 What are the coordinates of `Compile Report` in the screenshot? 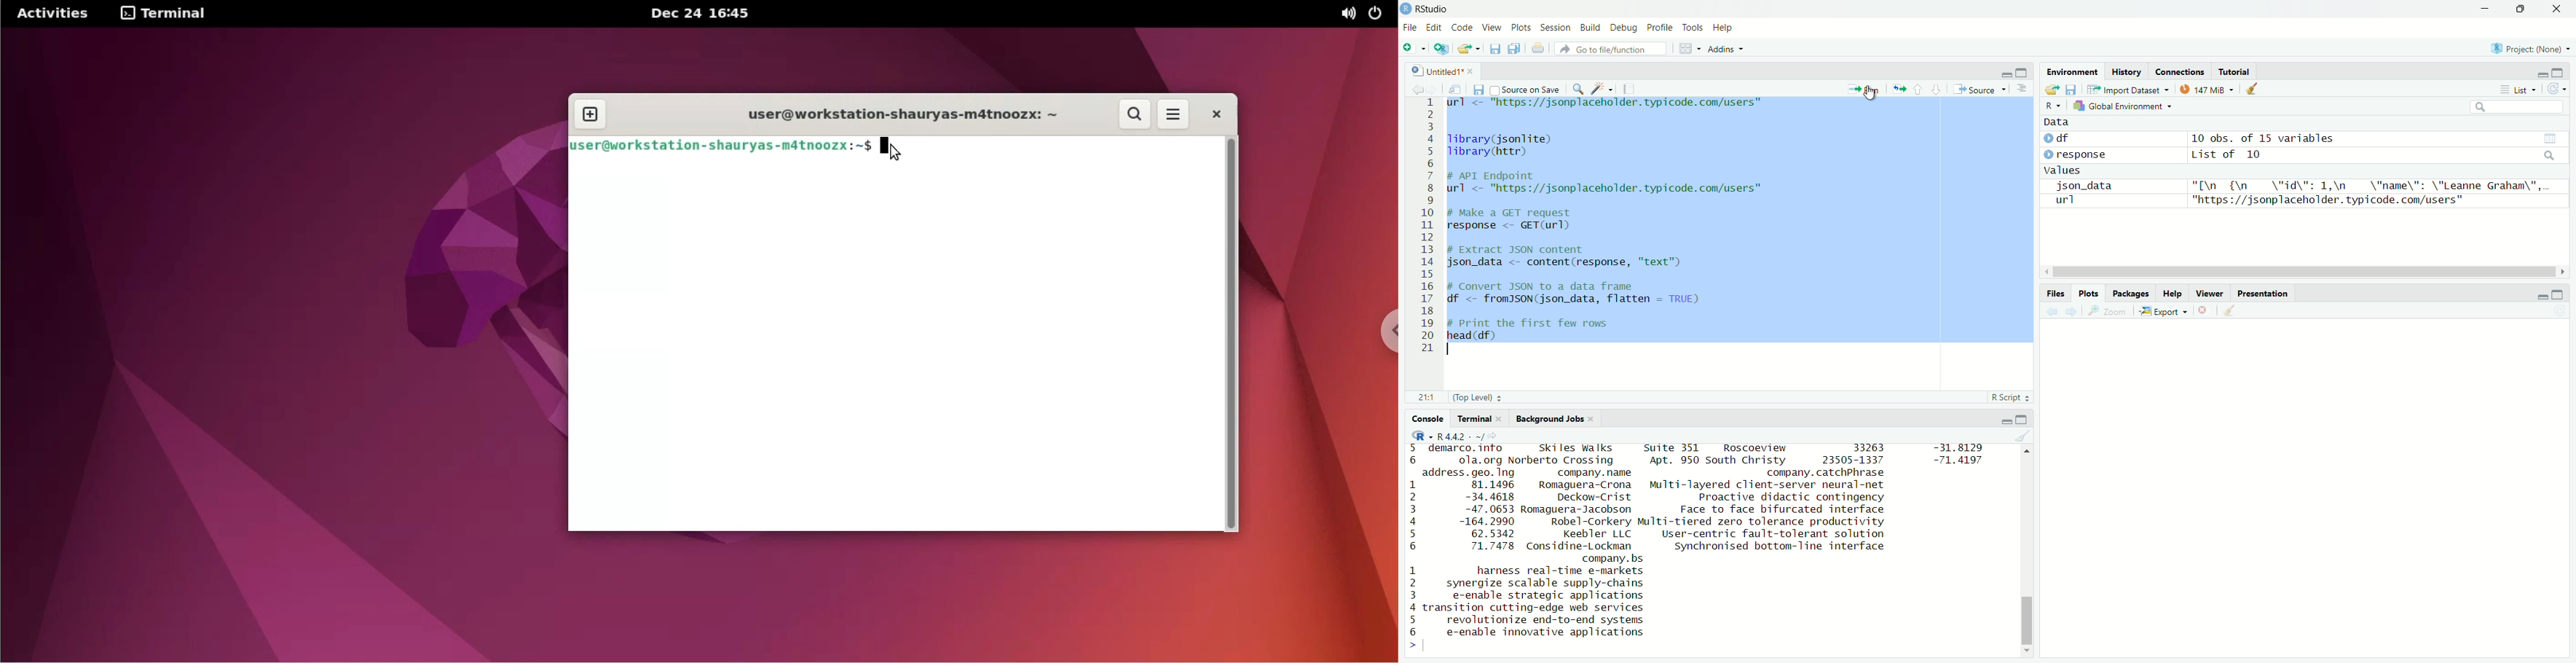 It's located at (1631, 88).